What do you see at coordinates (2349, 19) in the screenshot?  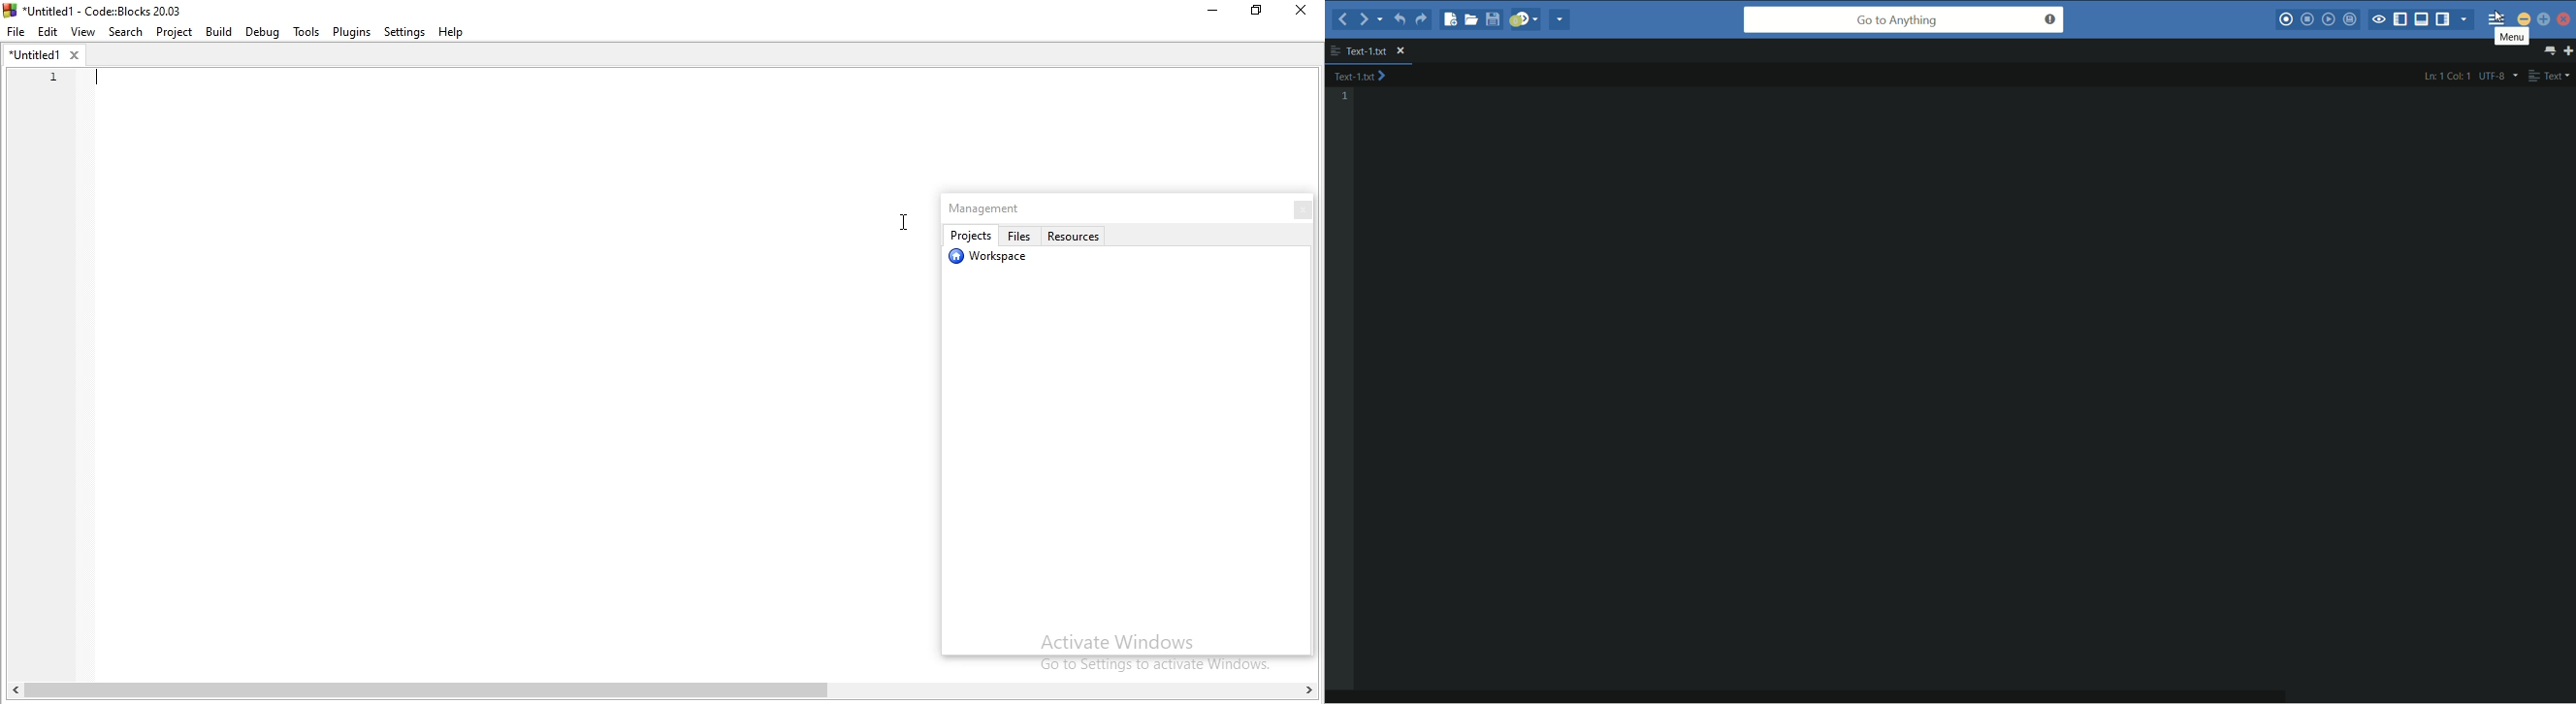 I see `save macro to toolbox` at bounding box center [2349, 19].